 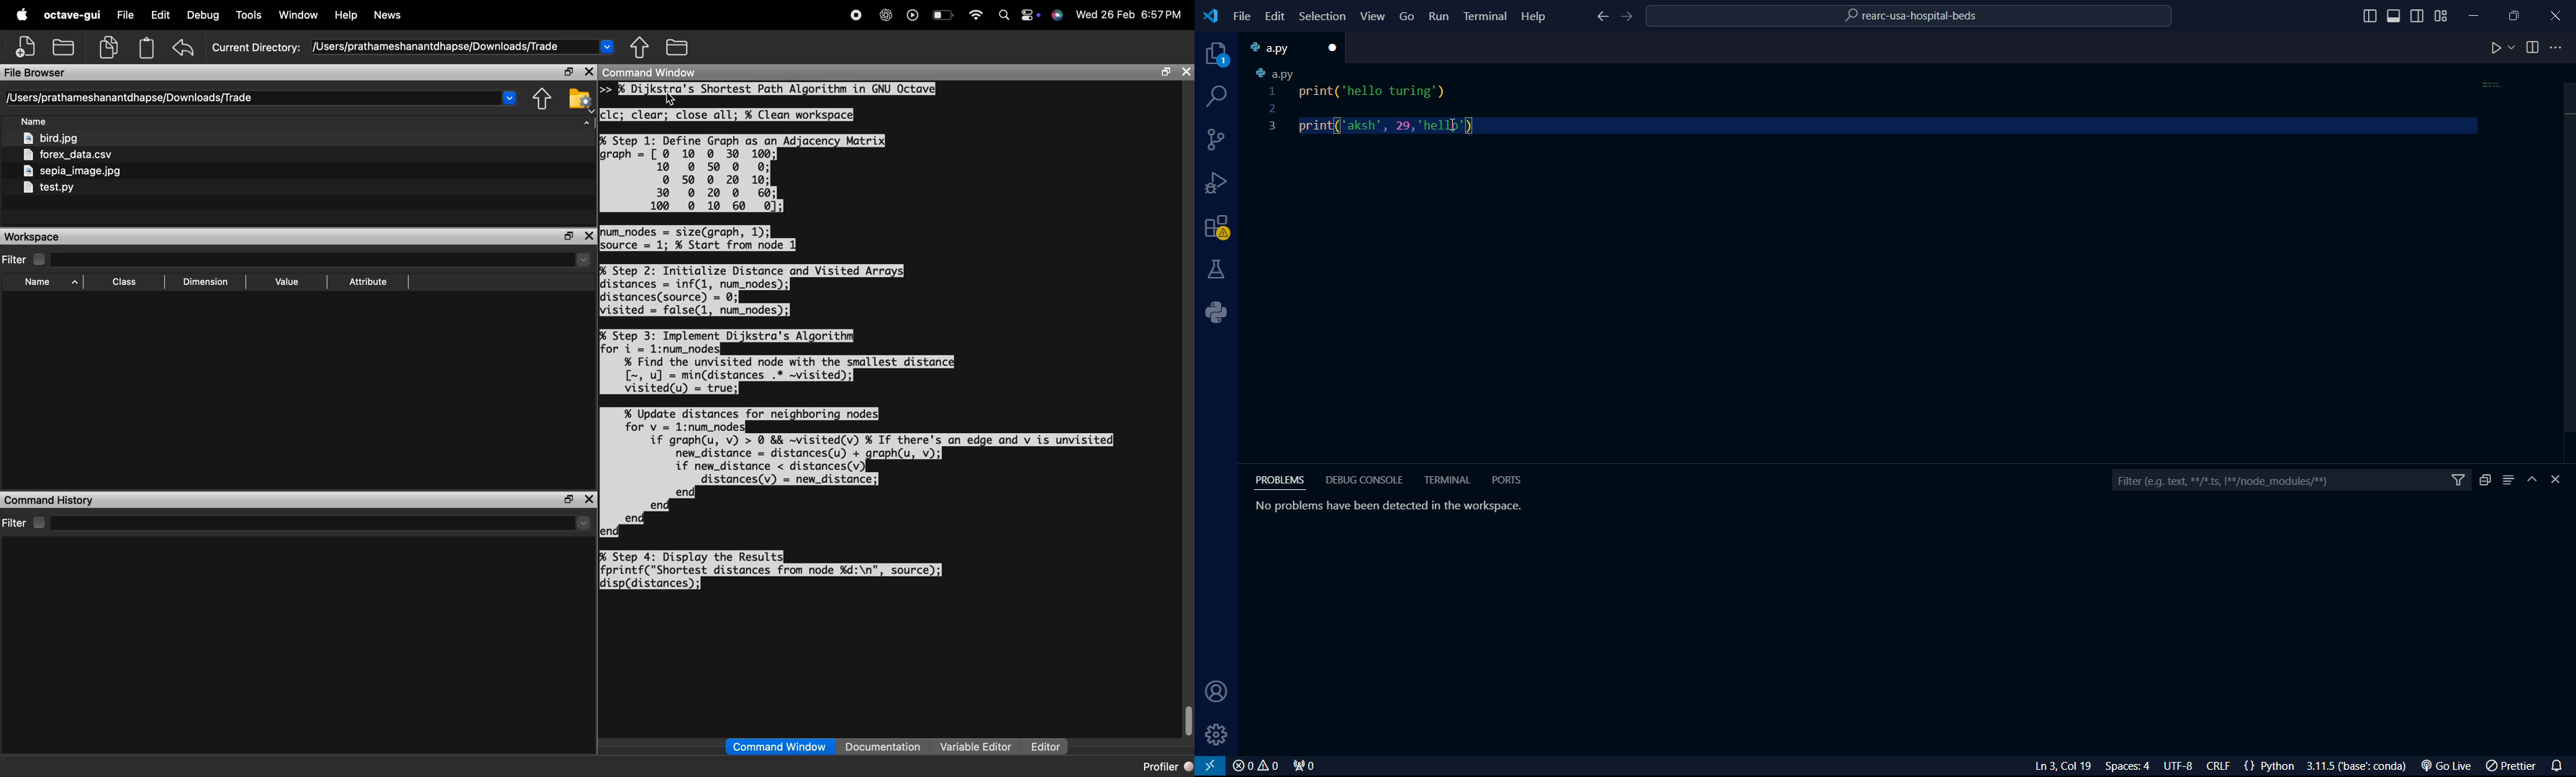 I want to click on sort by value, so click(x=287, y=282).